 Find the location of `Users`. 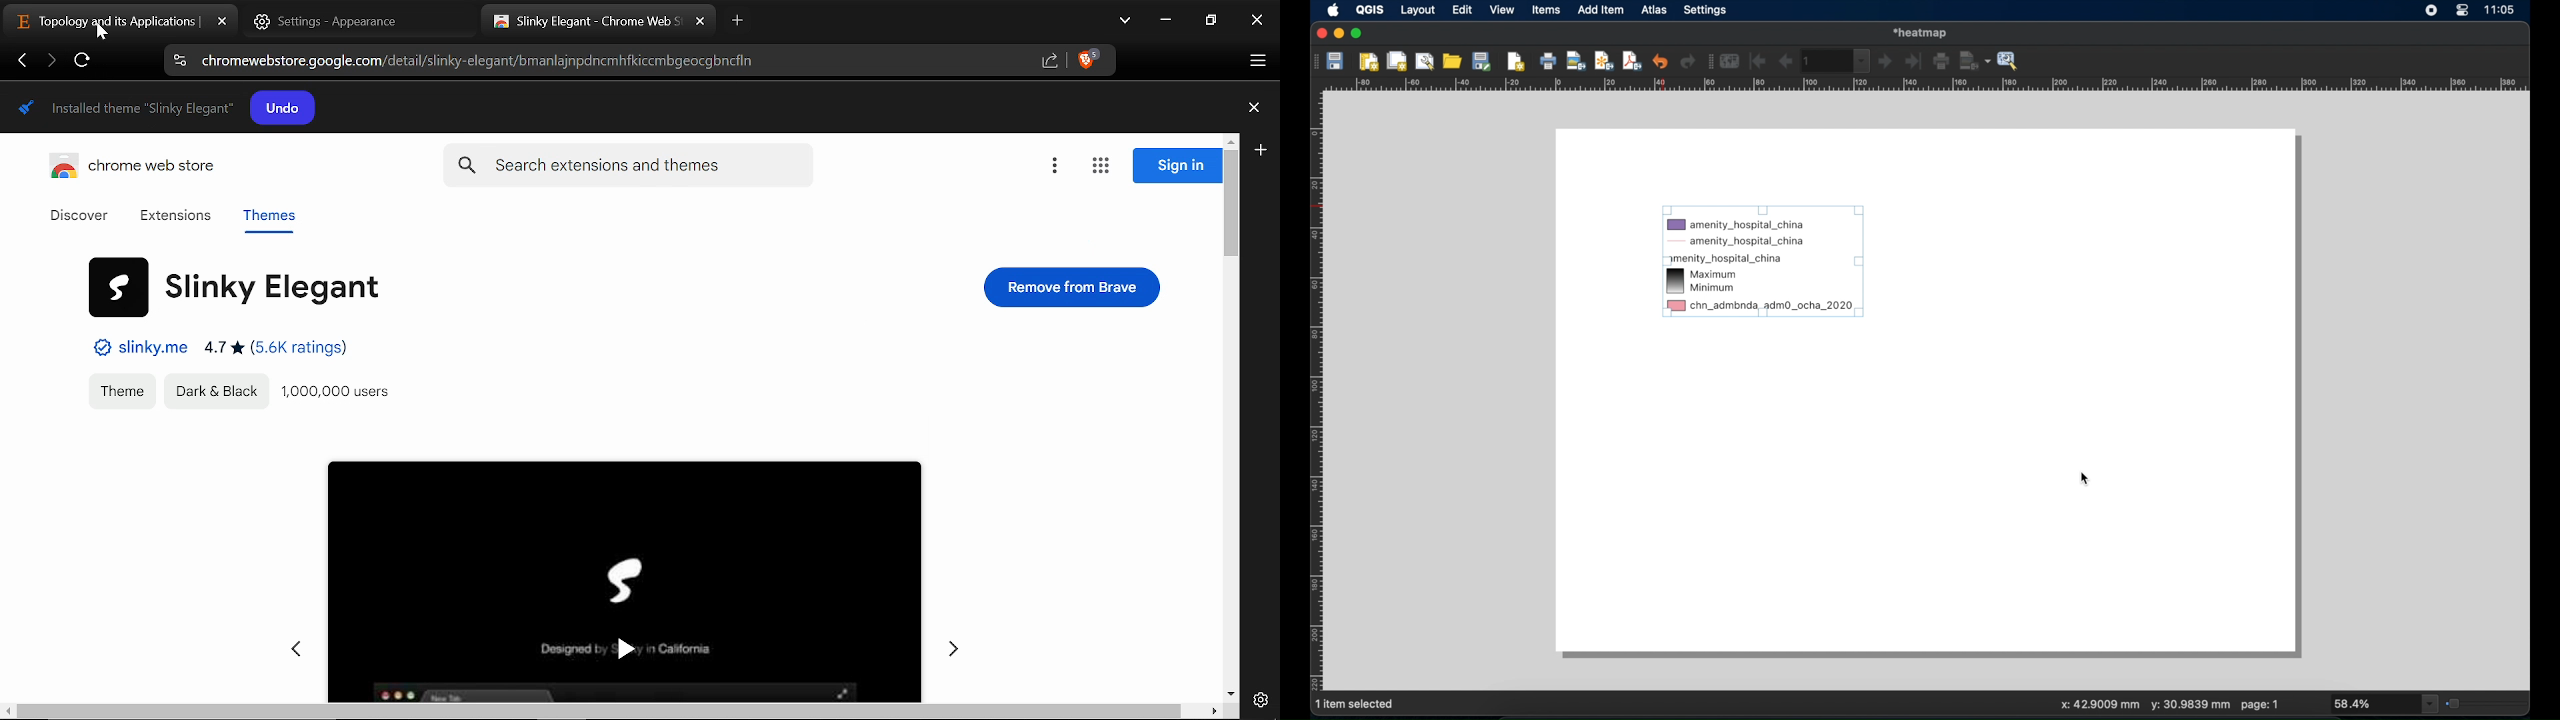

Users is located at coordinates (346, 390).